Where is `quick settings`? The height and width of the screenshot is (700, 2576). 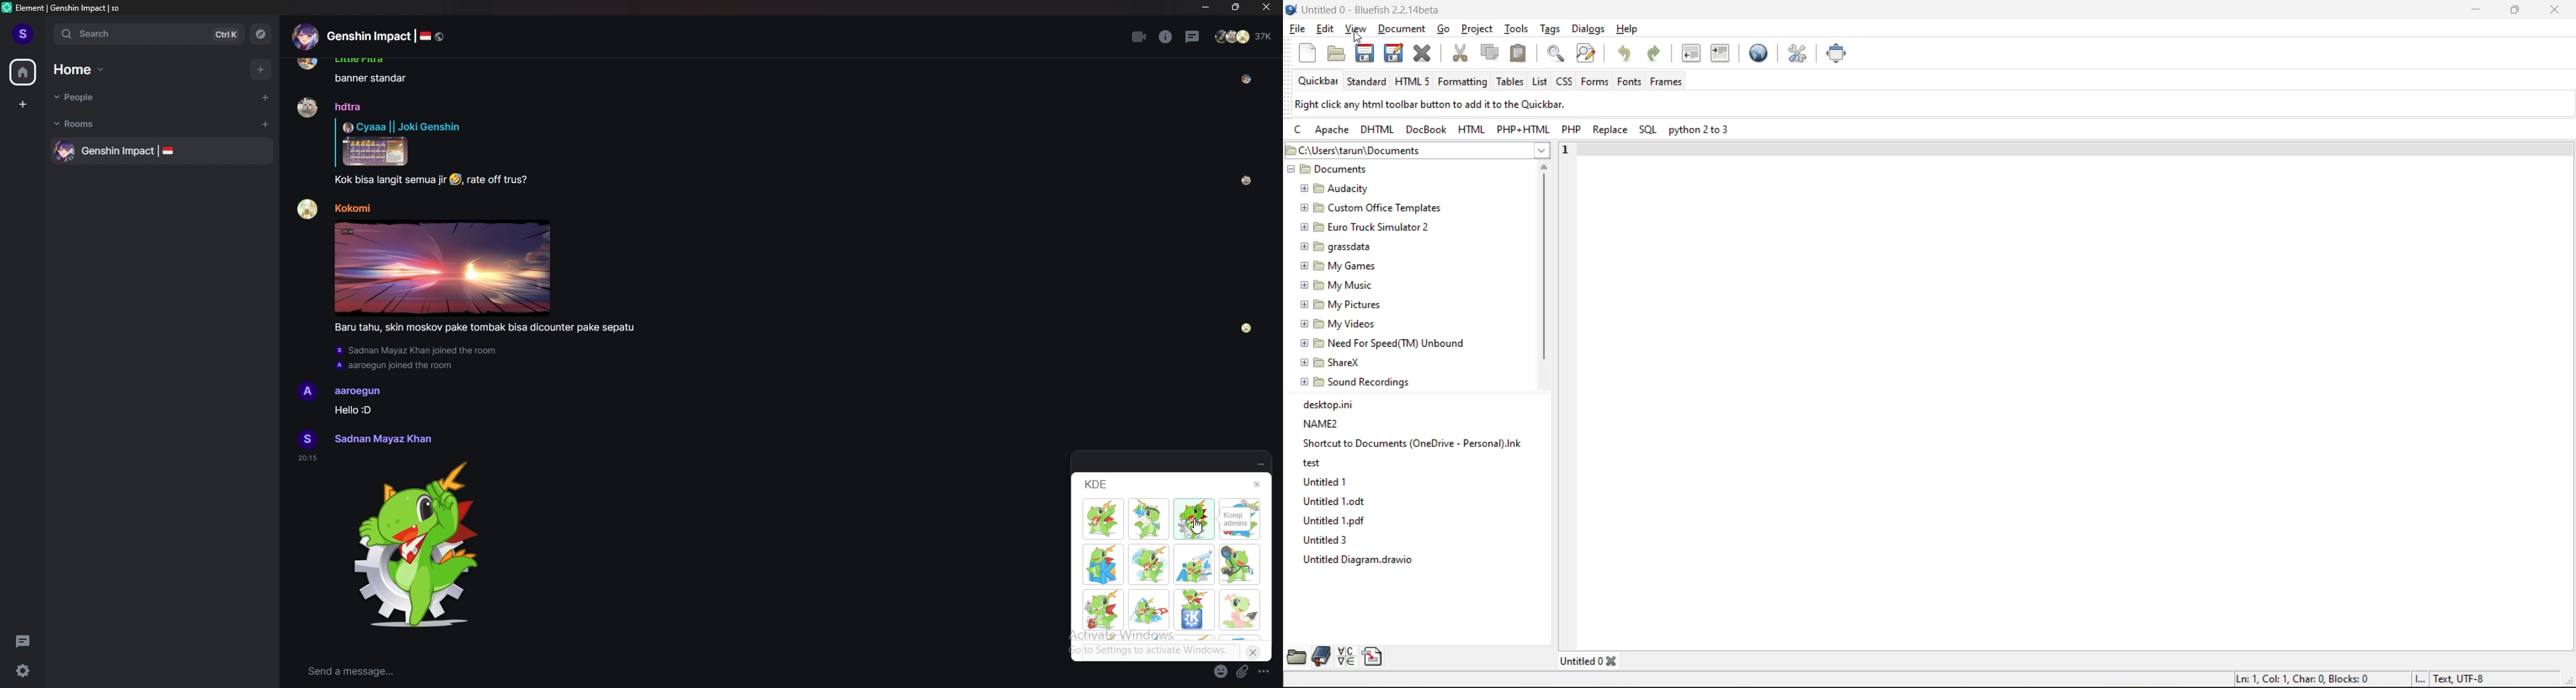 quick settings is located at coordinates (23, 670).